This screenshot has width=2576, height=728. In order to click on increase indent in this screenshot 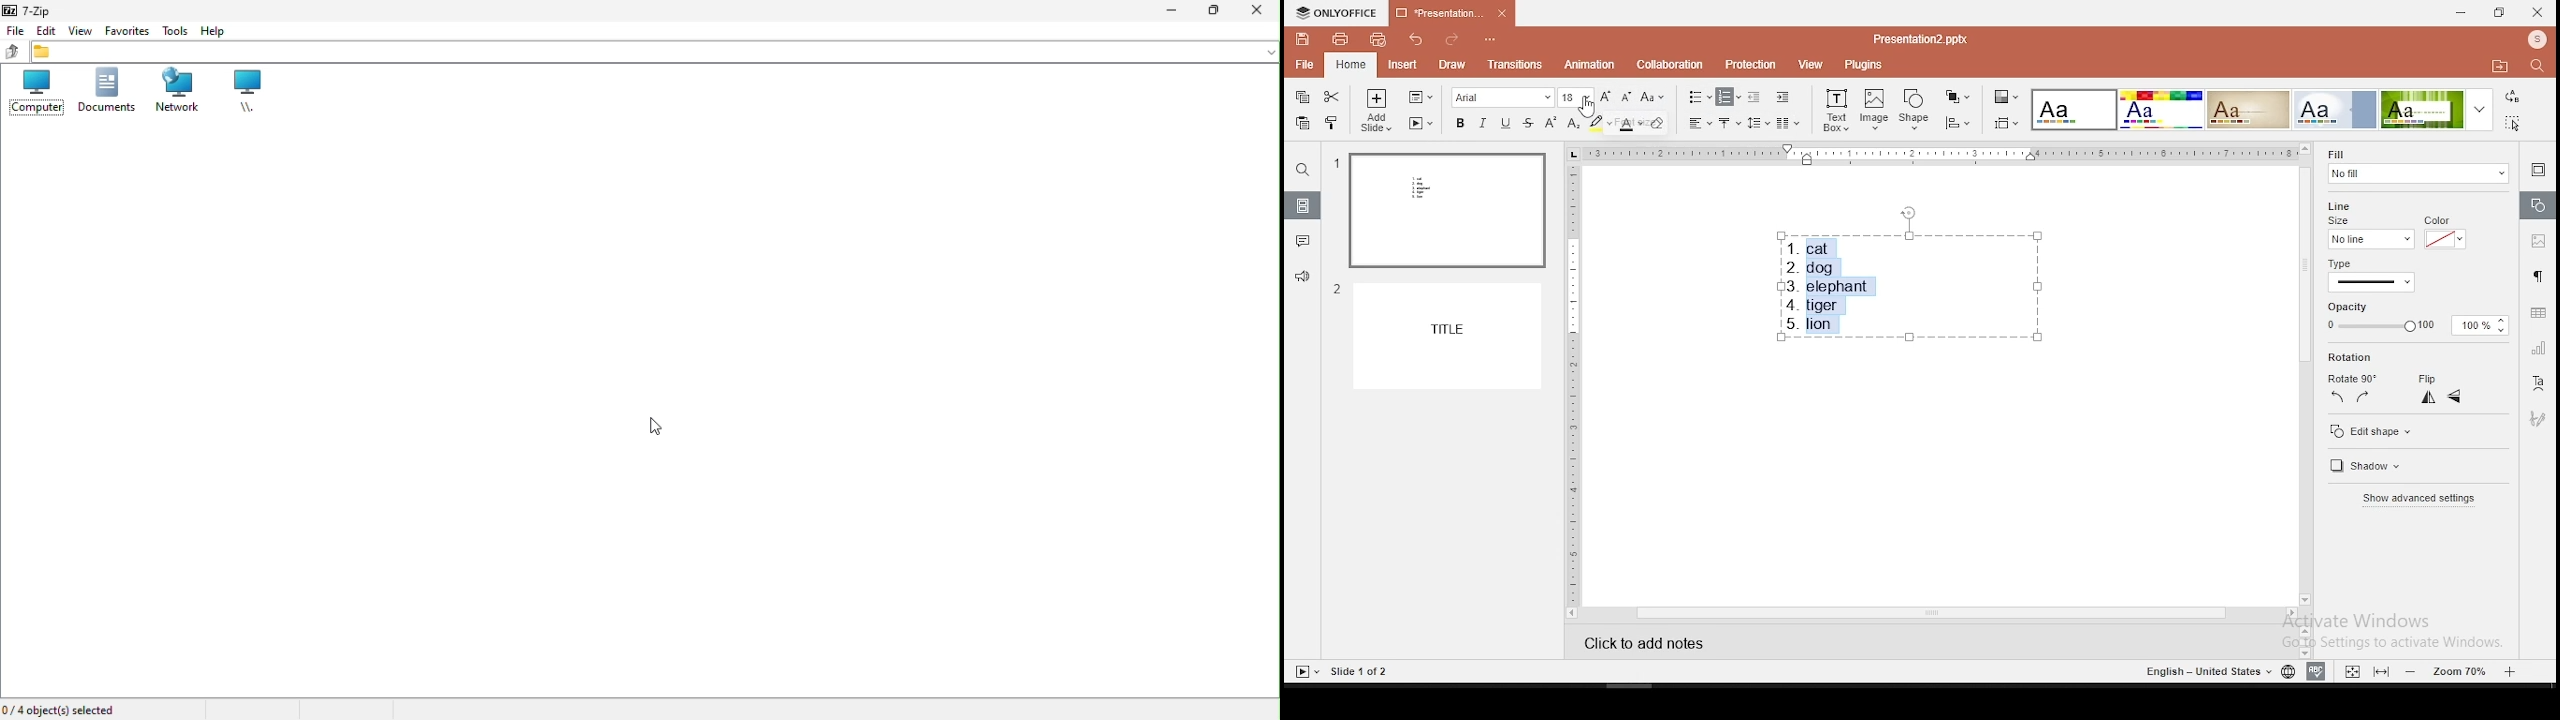, I will do `click(1784, 98)`.